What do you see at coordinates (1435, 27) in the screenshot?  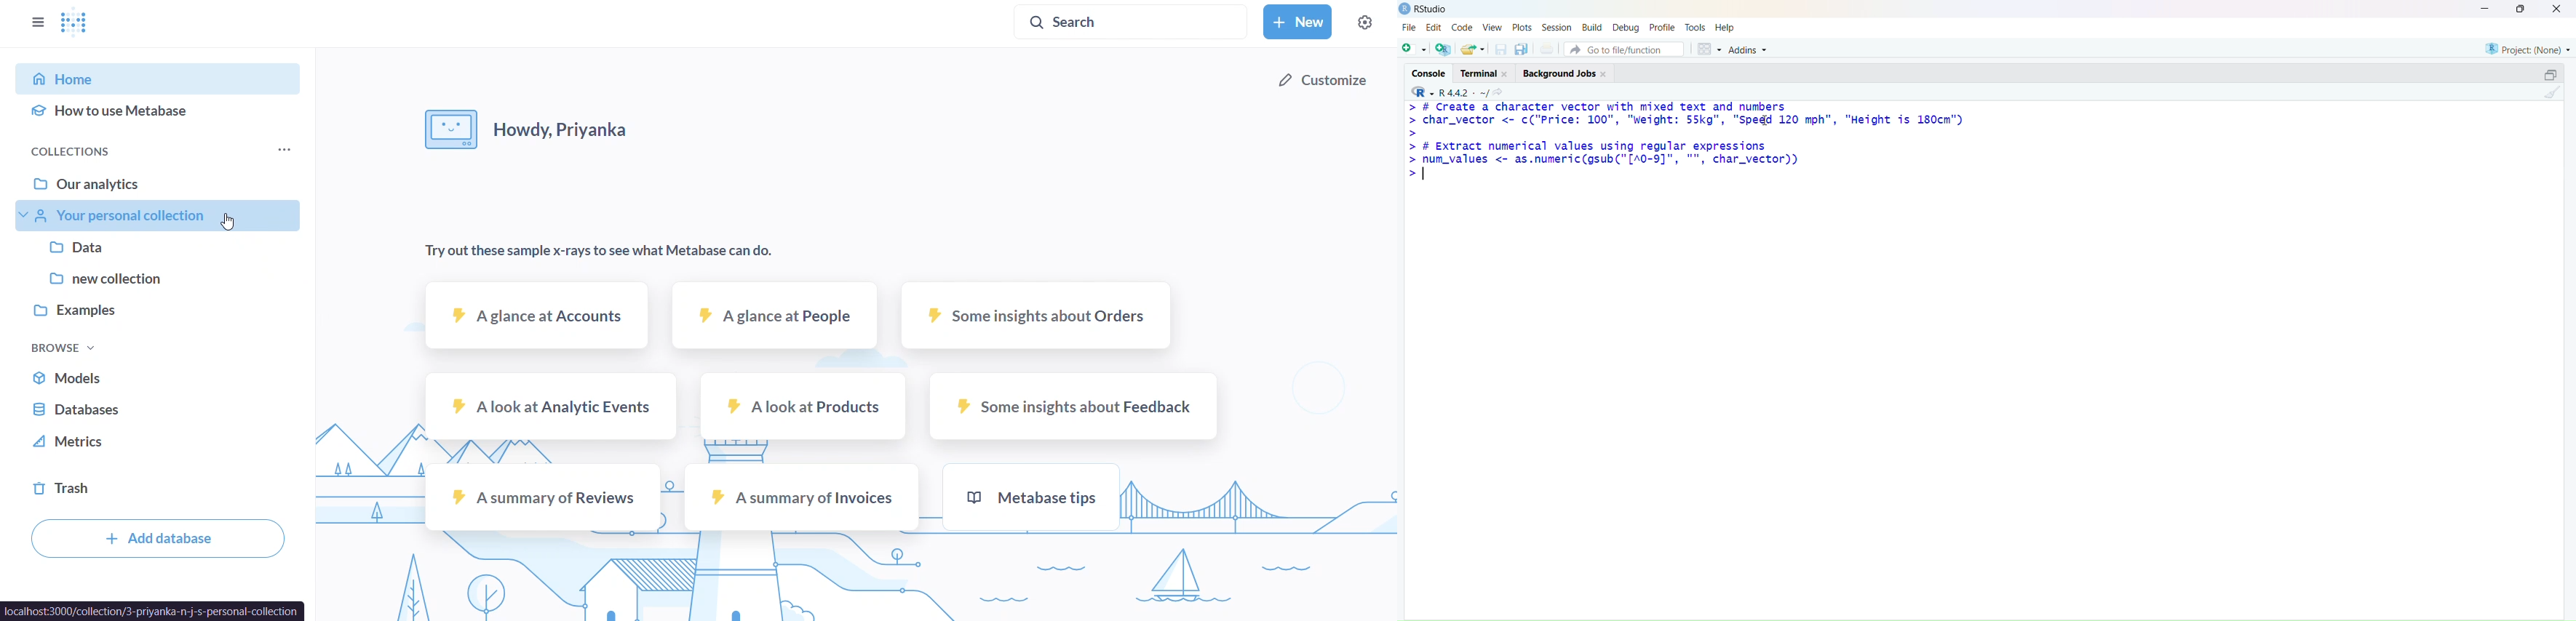 I see `edit` at bounding box center [1435, 27].